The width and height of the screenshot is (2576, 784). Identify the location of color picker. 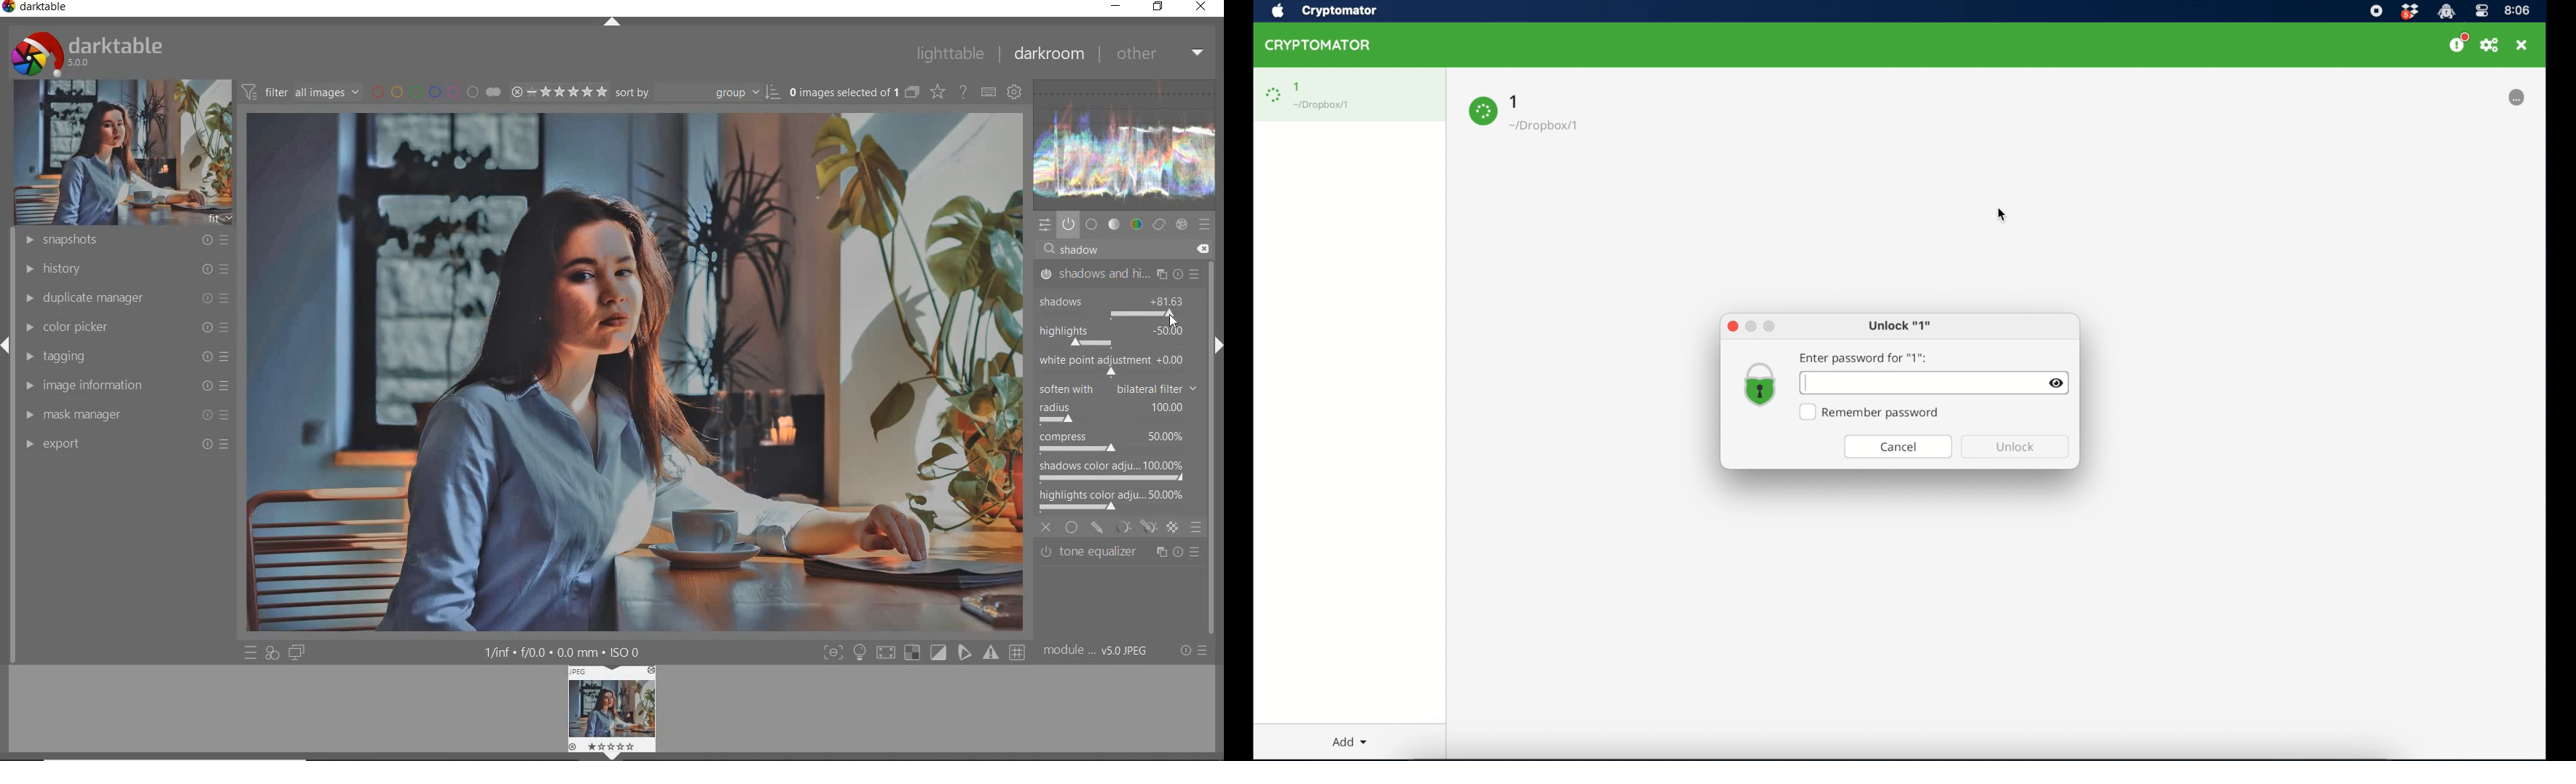
(125, 327).